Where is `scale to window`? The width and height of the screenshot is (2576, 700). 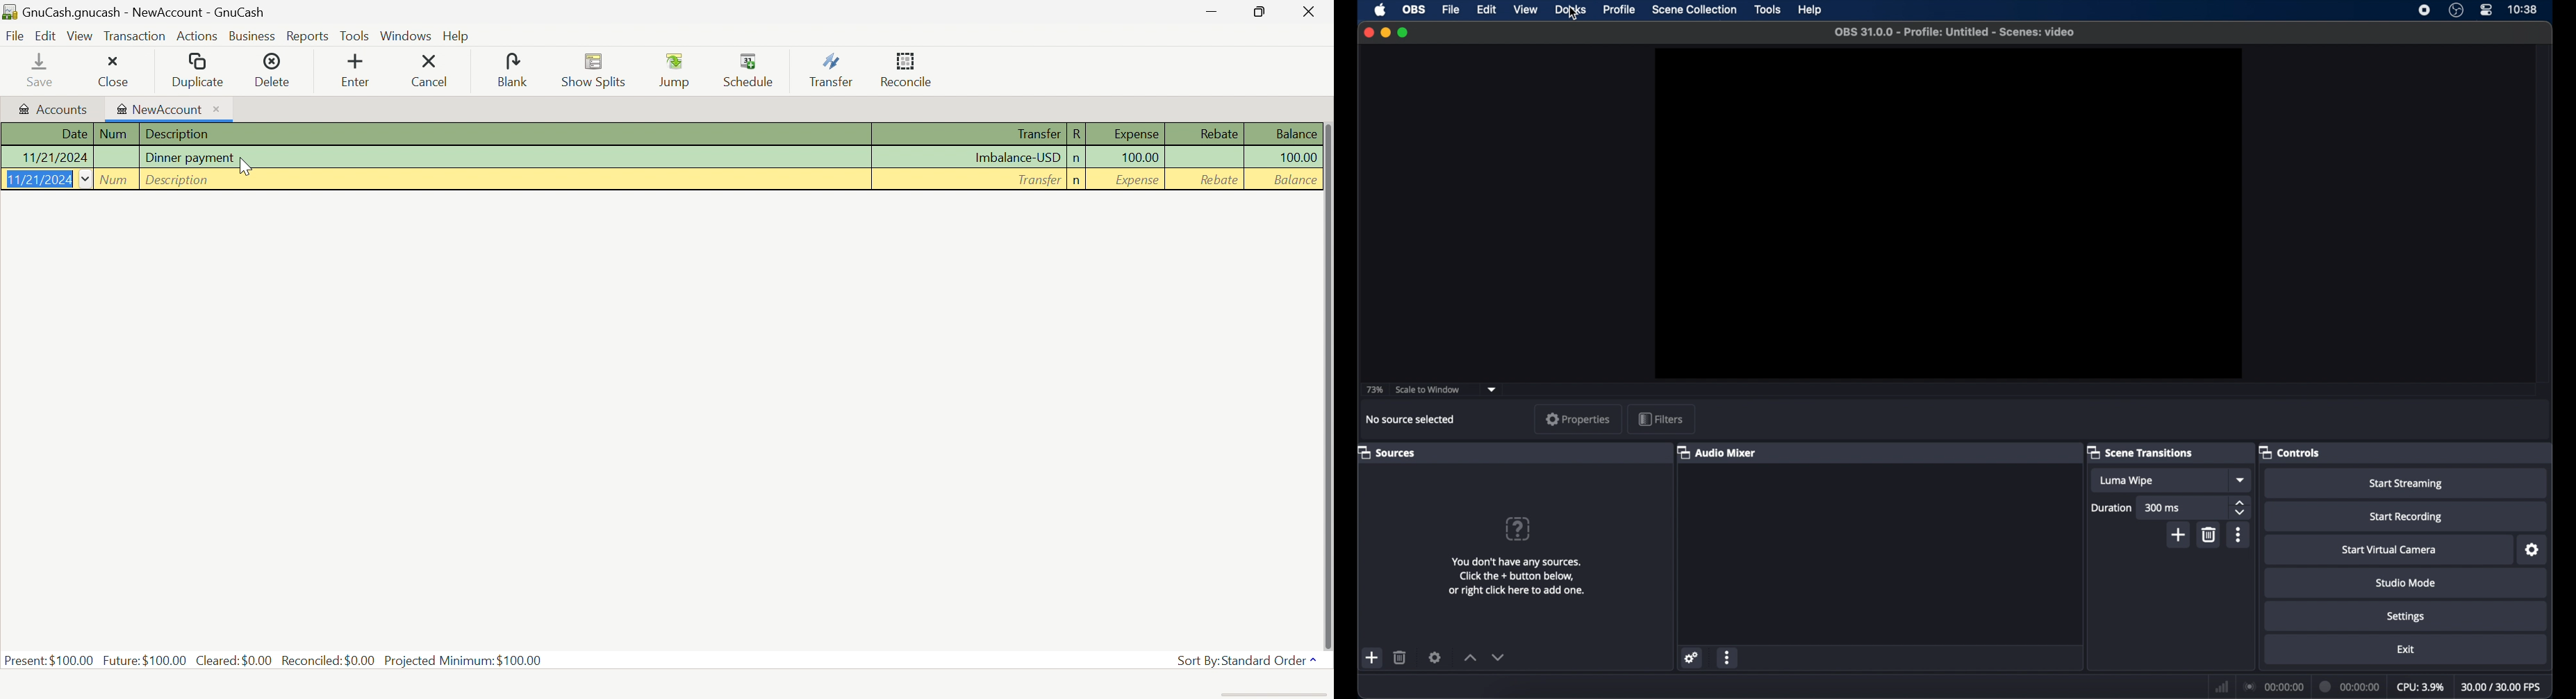
scale to window is located at coordinates (1430, 388).